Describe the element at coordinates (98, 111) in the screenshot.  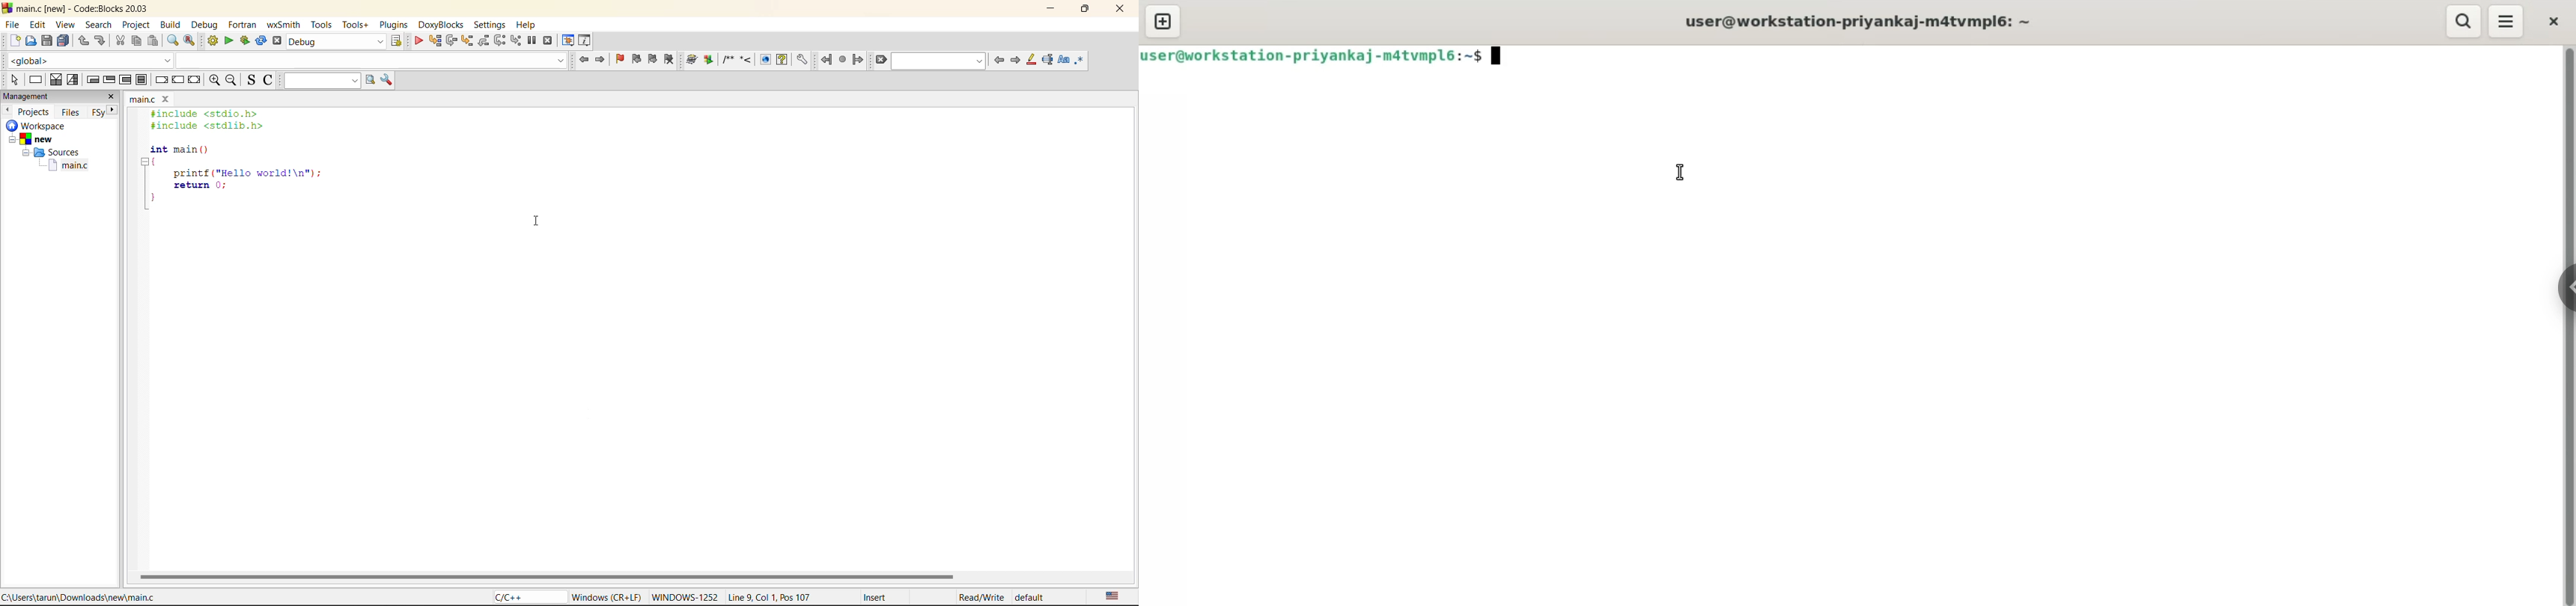
I see `FSy` at that location.